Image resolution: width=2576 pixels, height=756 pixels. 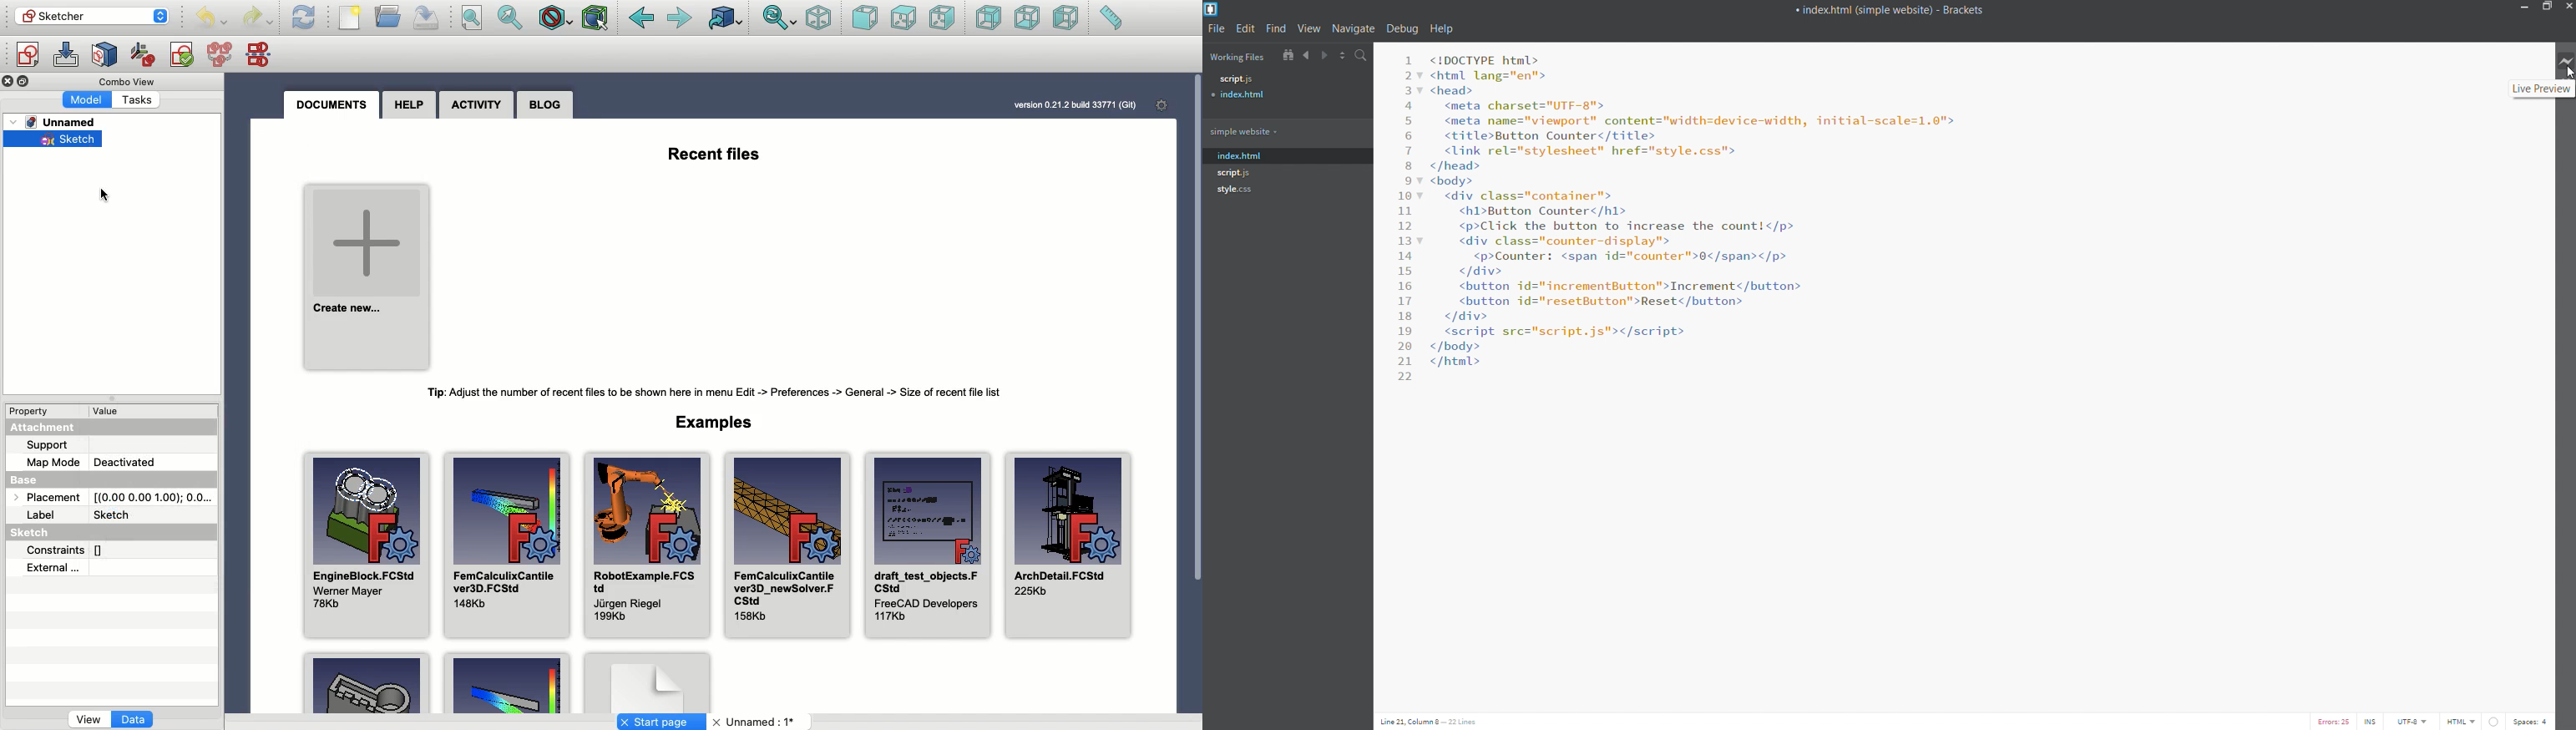 What do you see at coordinates (54, 567) in the screenshot?
I see `External ` at bounding box center [54, 567].